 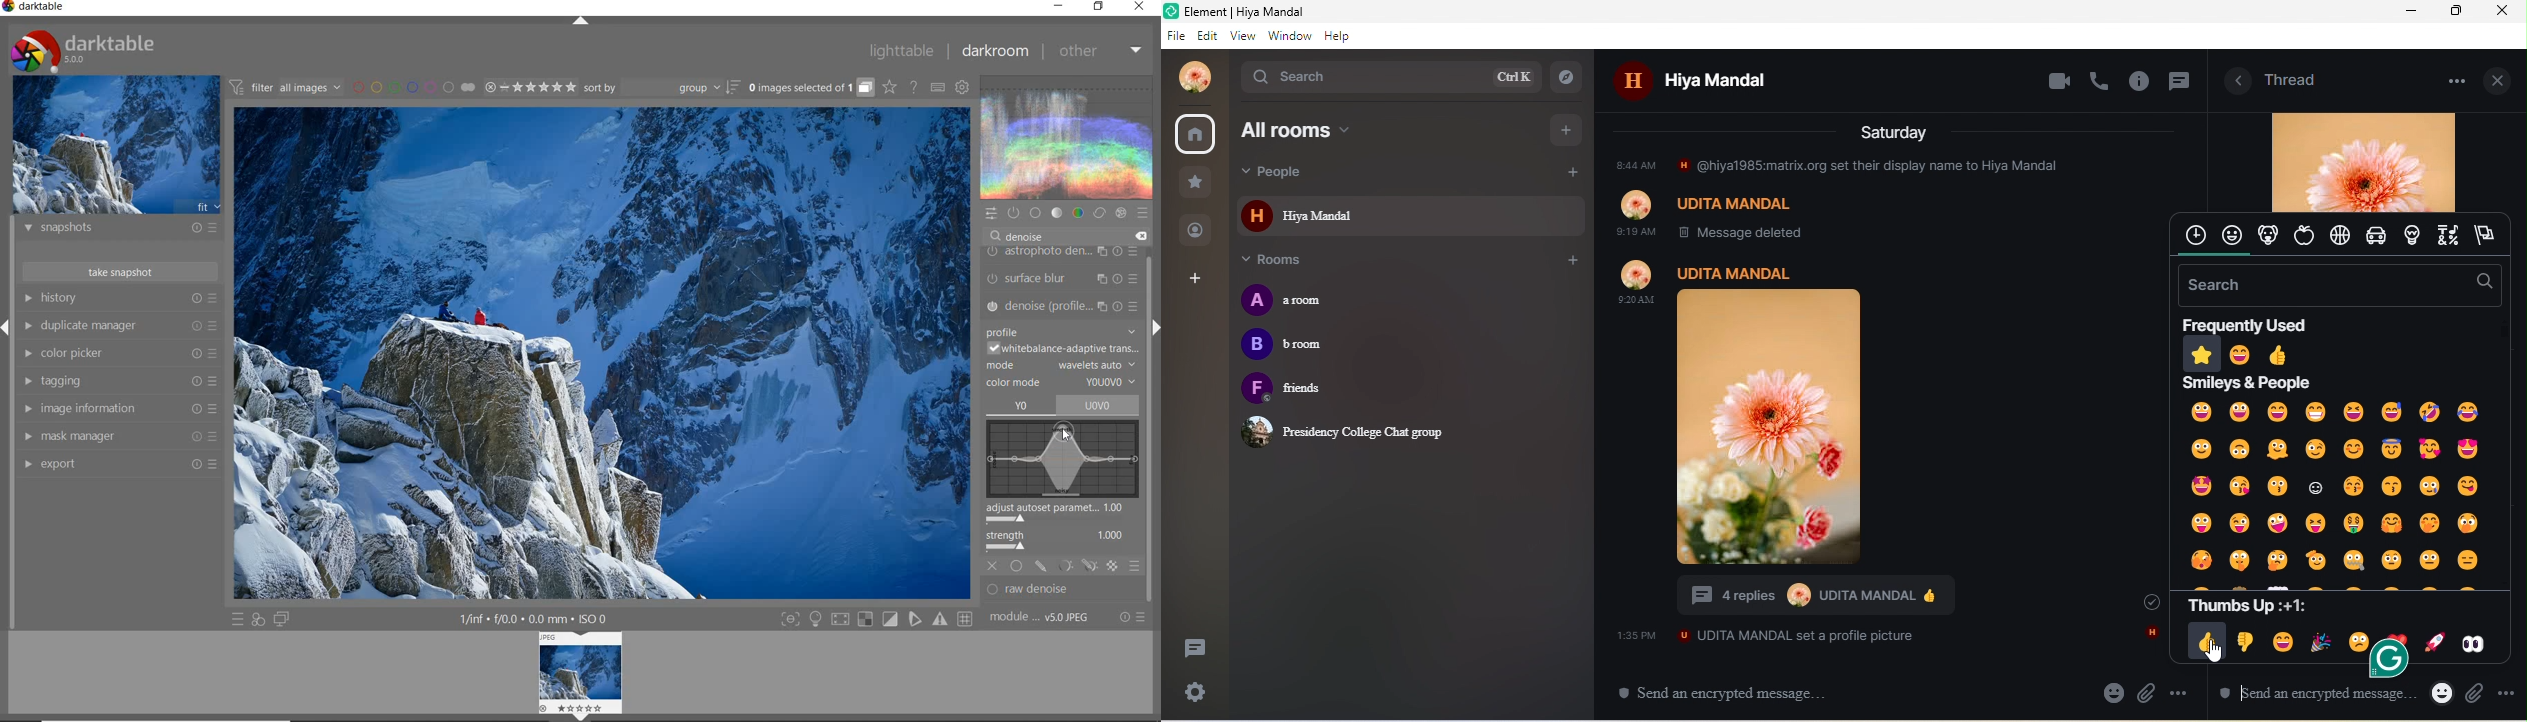 What do you see at coordinates (1101, 8) in the screenshot?
I see `restore` at bounding box center [1101, 8].